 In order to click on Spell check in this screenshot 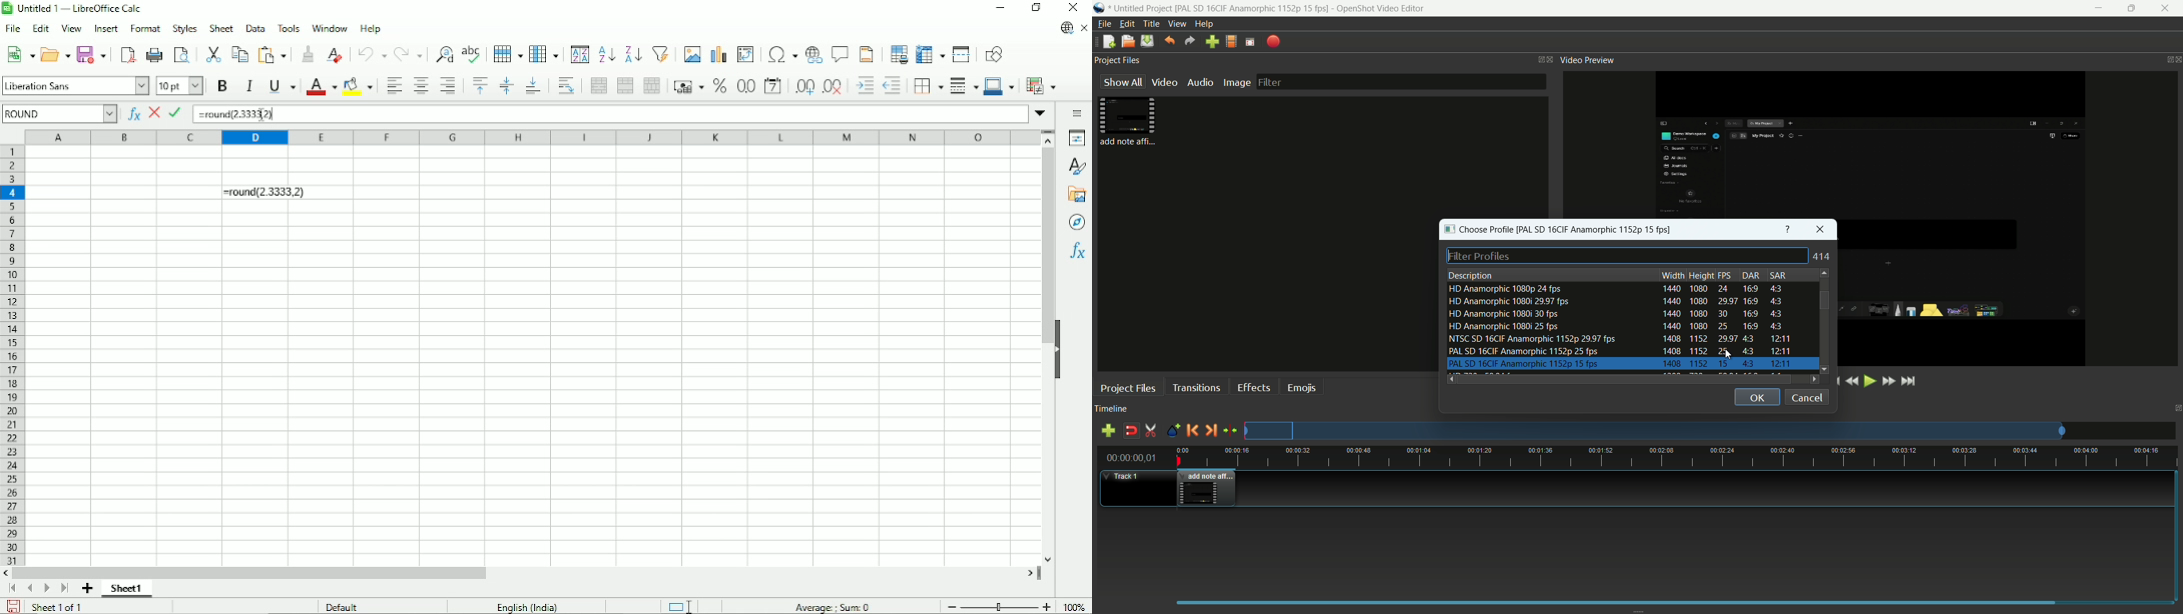, I will do `click(472, 52)`.